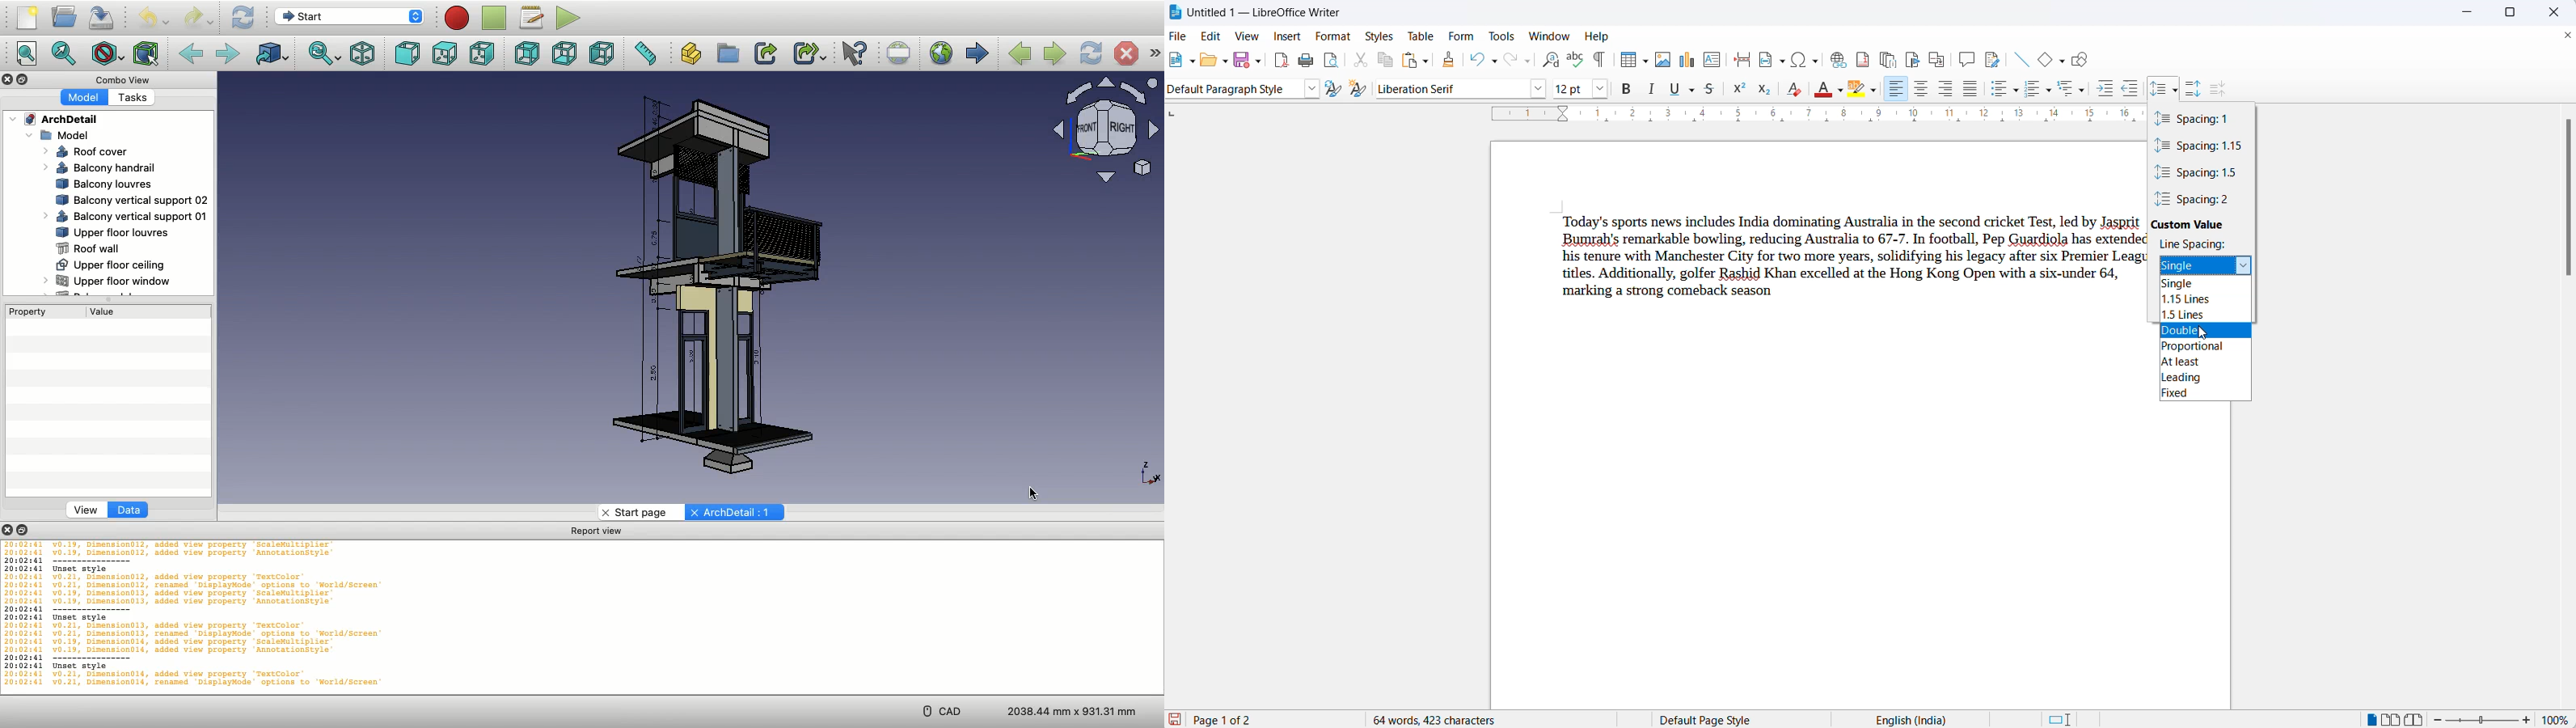 Image resolution: width=2576 pixels, height=728 pixels. Describe the element at coordinates (1920, 90) in the screenshot. I see `tex align center` at that location.